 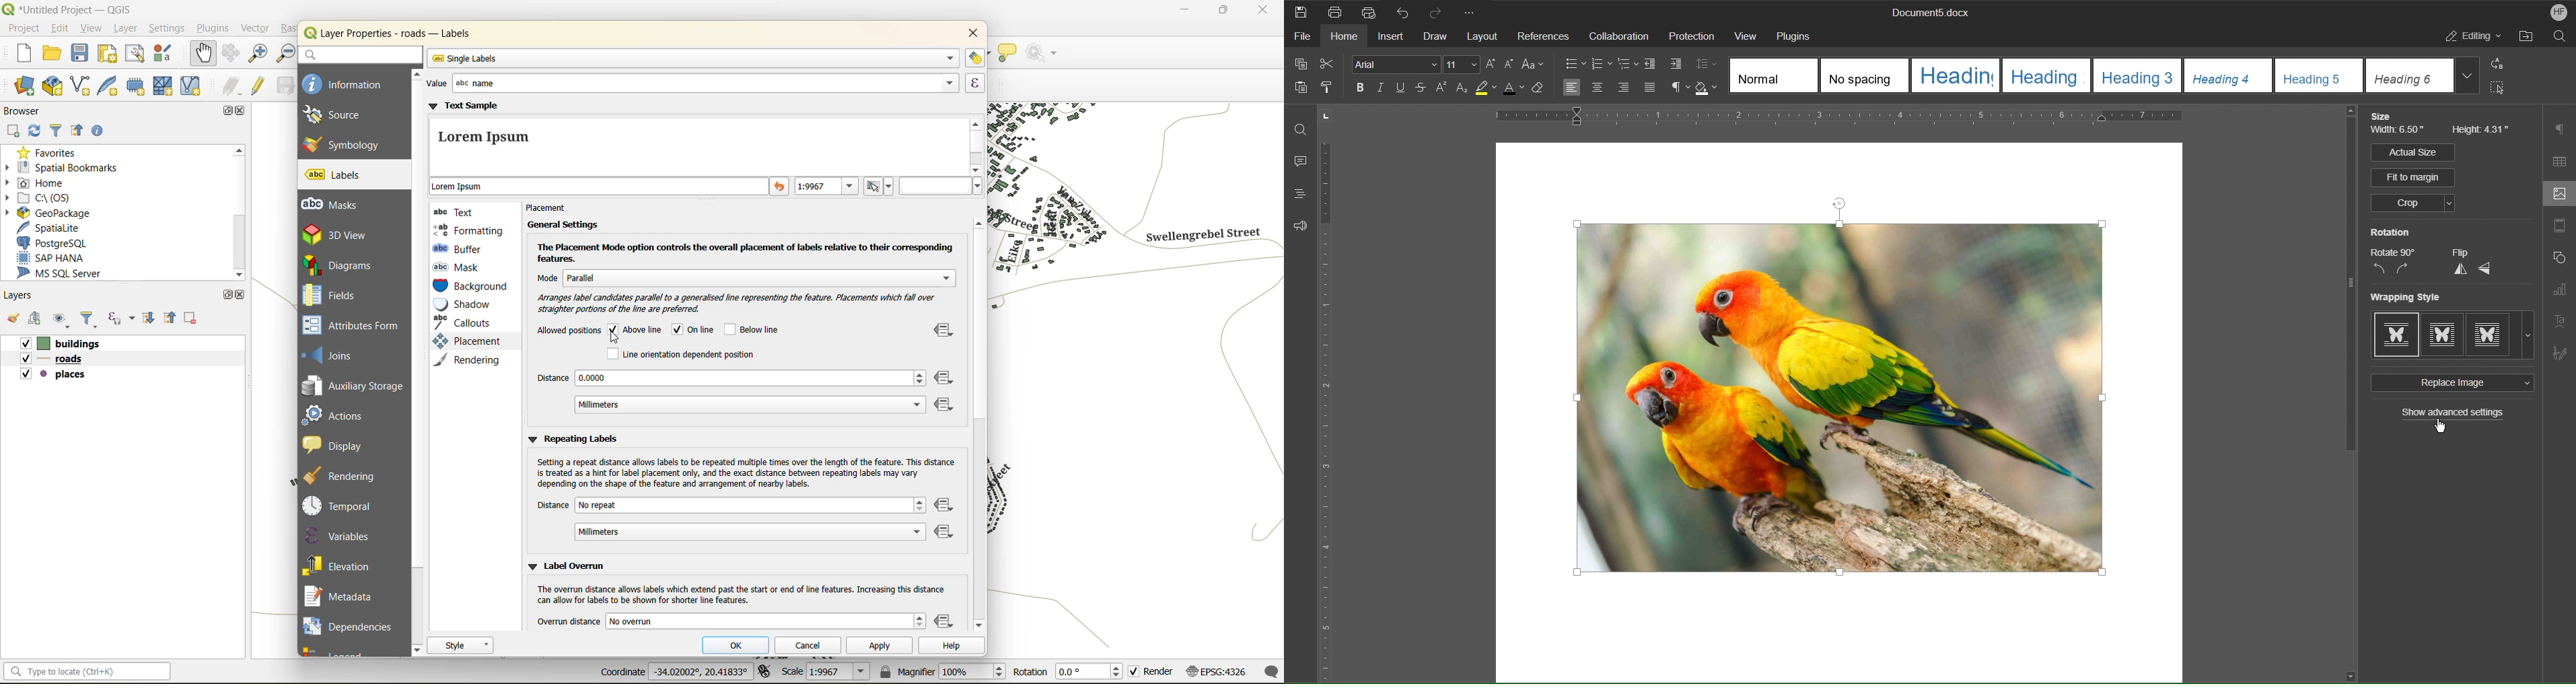 What do you see at coordinates (2501, 65) in the screenshot?
I see `Replace` at bounding box center [2501, 65].